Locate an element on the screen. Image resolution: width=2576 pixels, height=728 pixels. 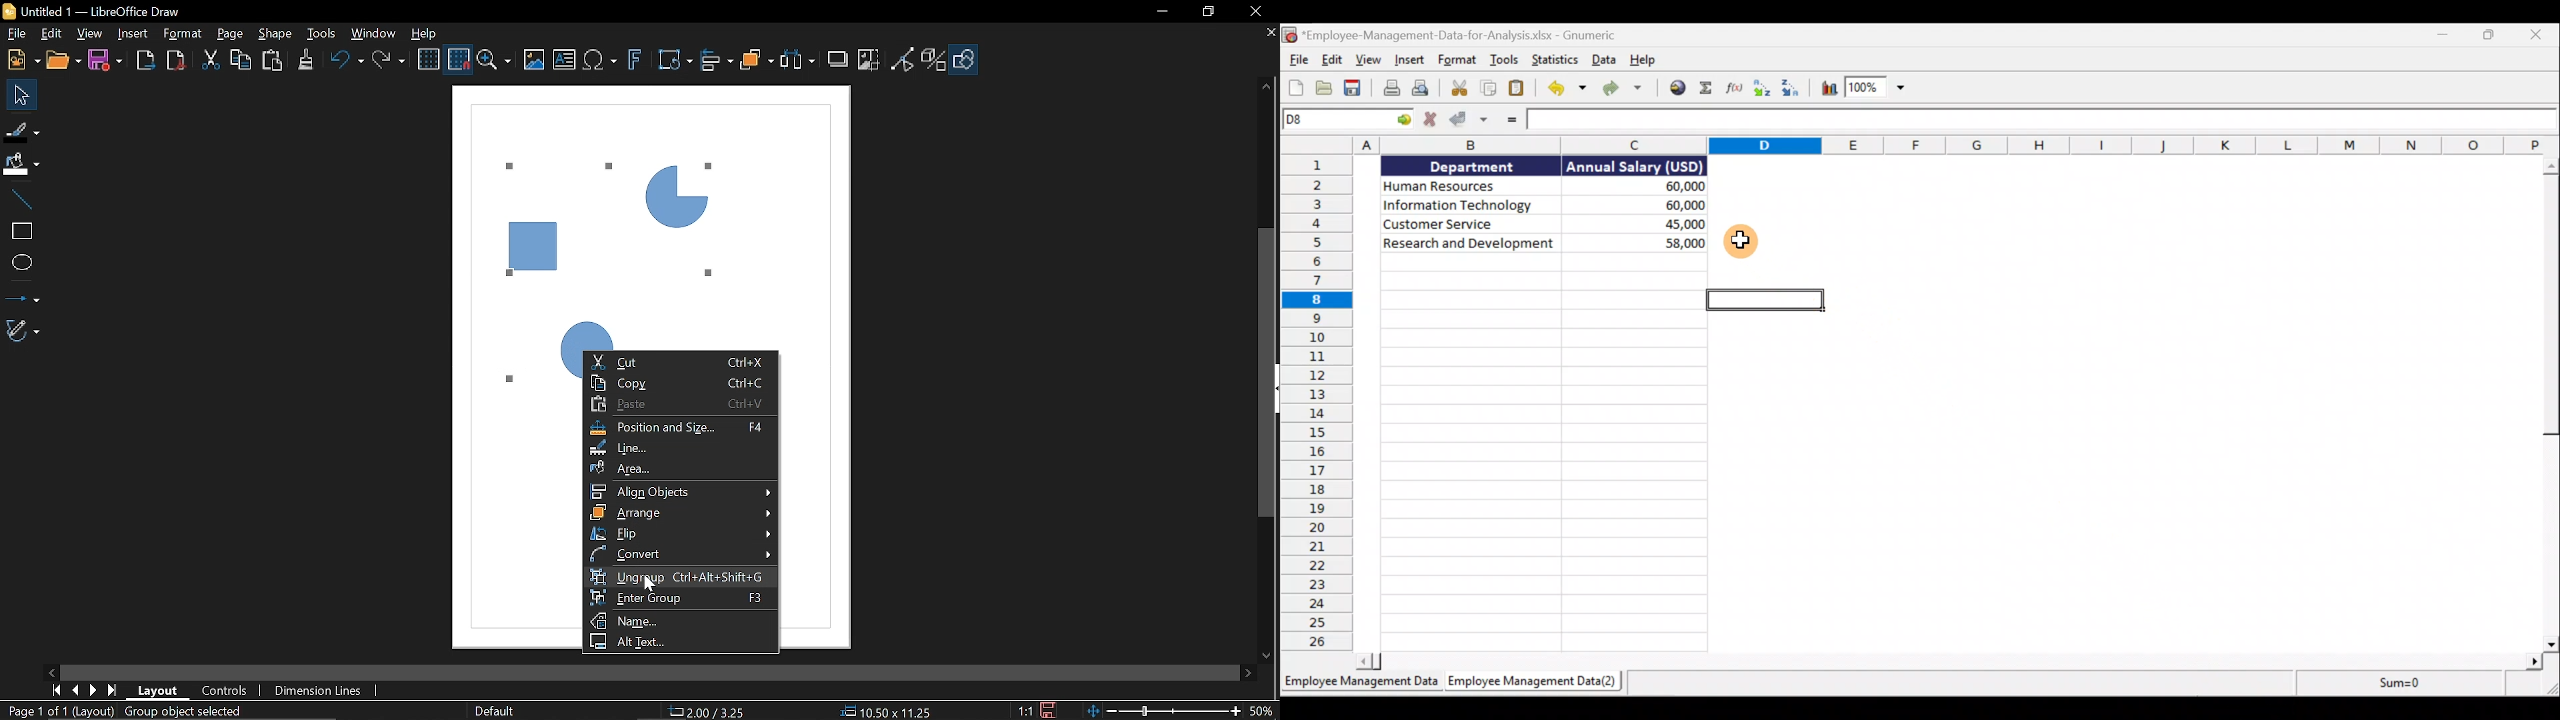
Insert is located at coordinates (1411, 60).